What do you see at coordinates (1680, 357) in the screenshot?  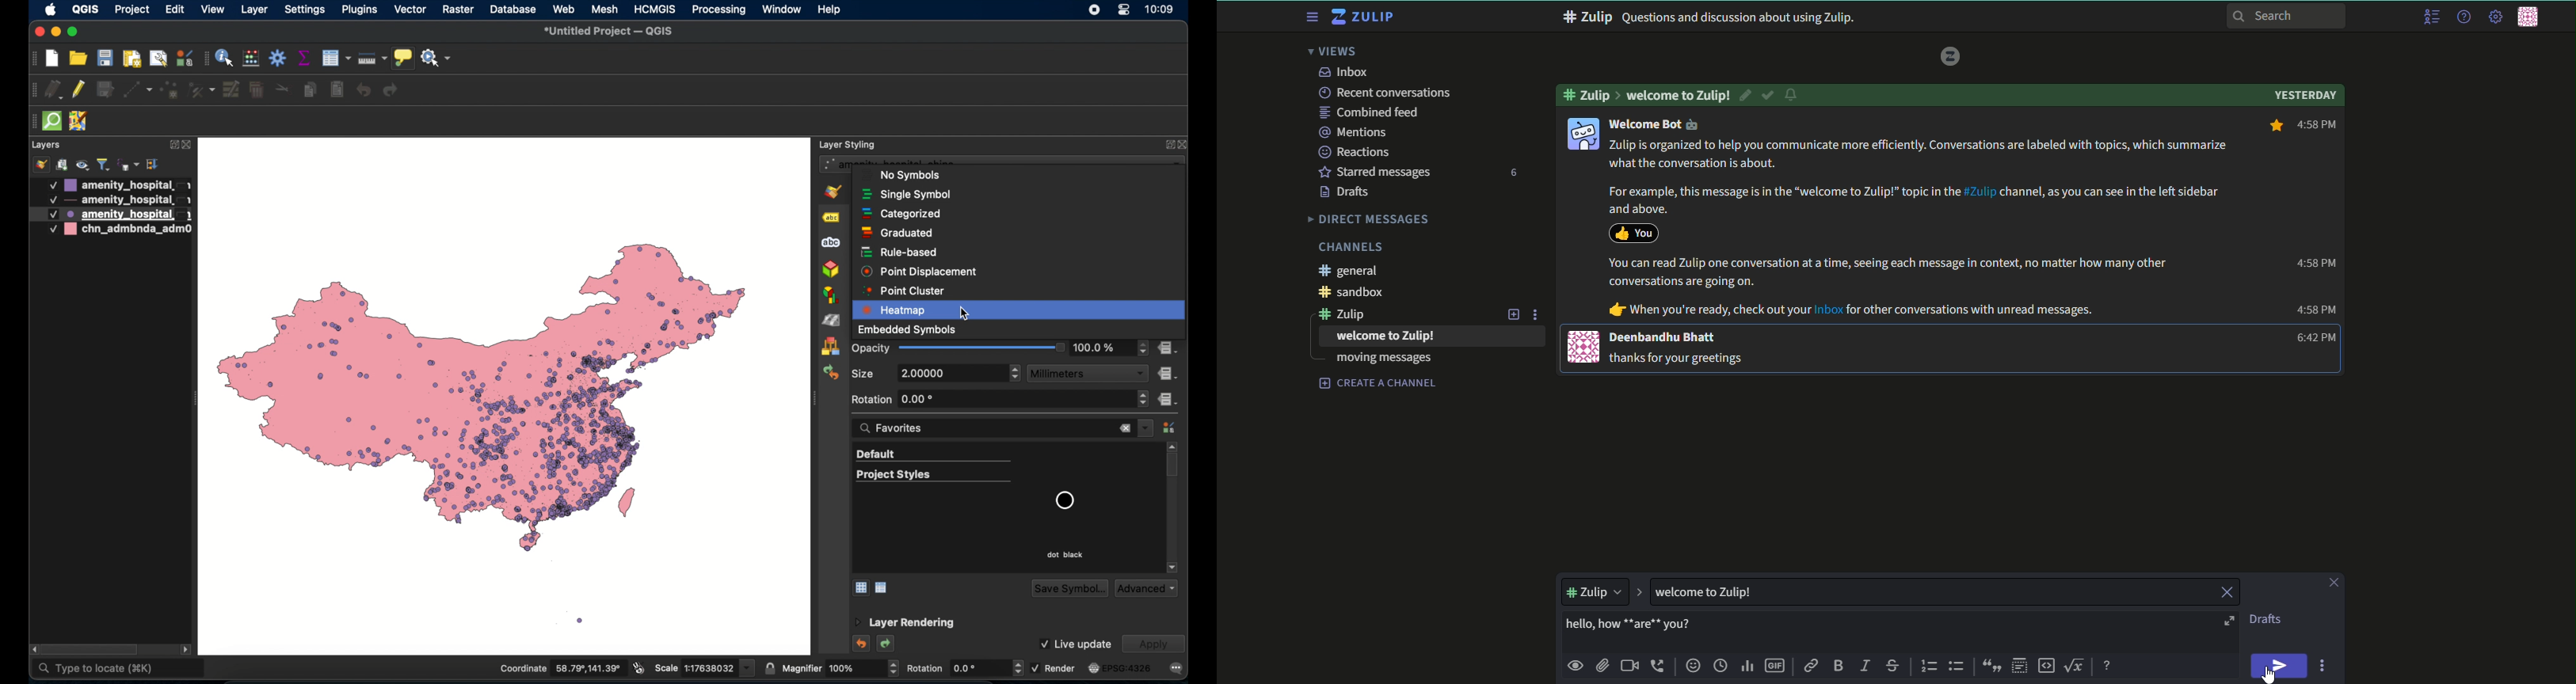 I see `j@ thanks for your greetings` at bounding box center [1680, 357].